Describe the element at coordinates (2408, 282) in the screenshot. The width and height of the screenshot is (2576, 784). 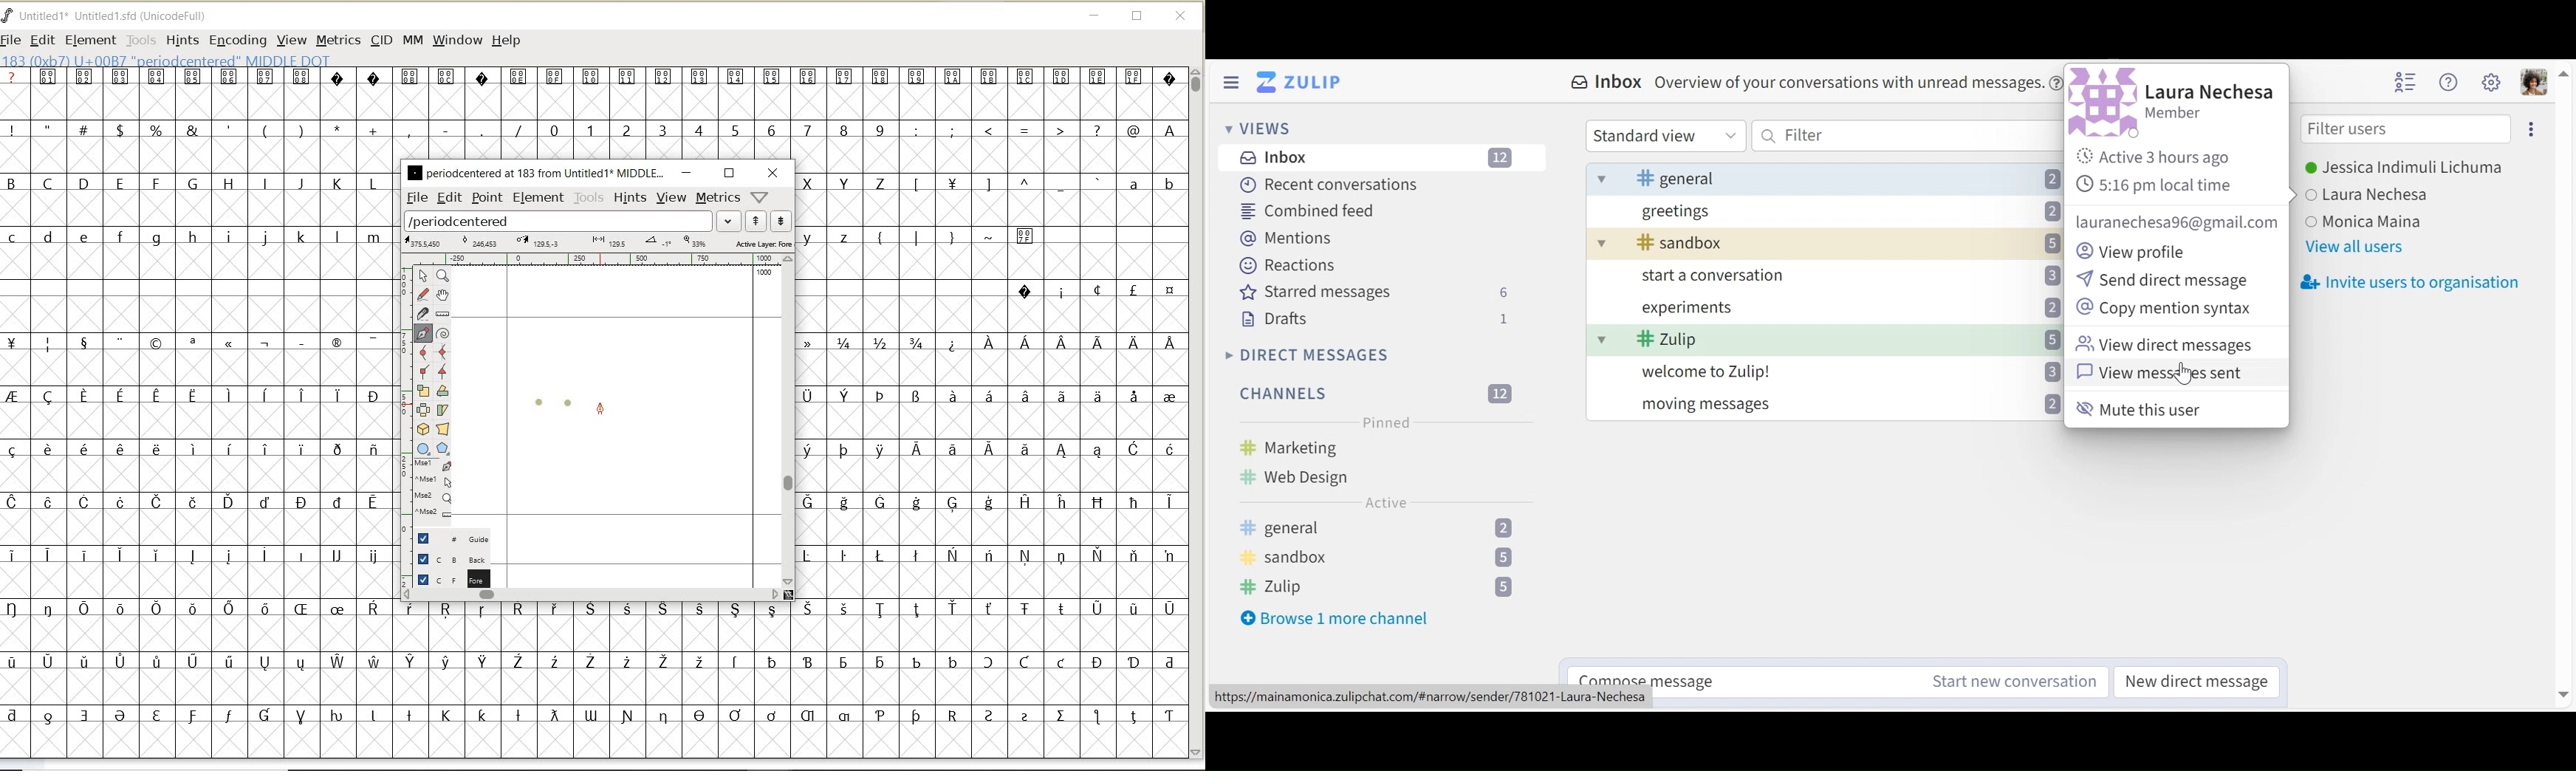
I see `Invite users to organisation` at that location.